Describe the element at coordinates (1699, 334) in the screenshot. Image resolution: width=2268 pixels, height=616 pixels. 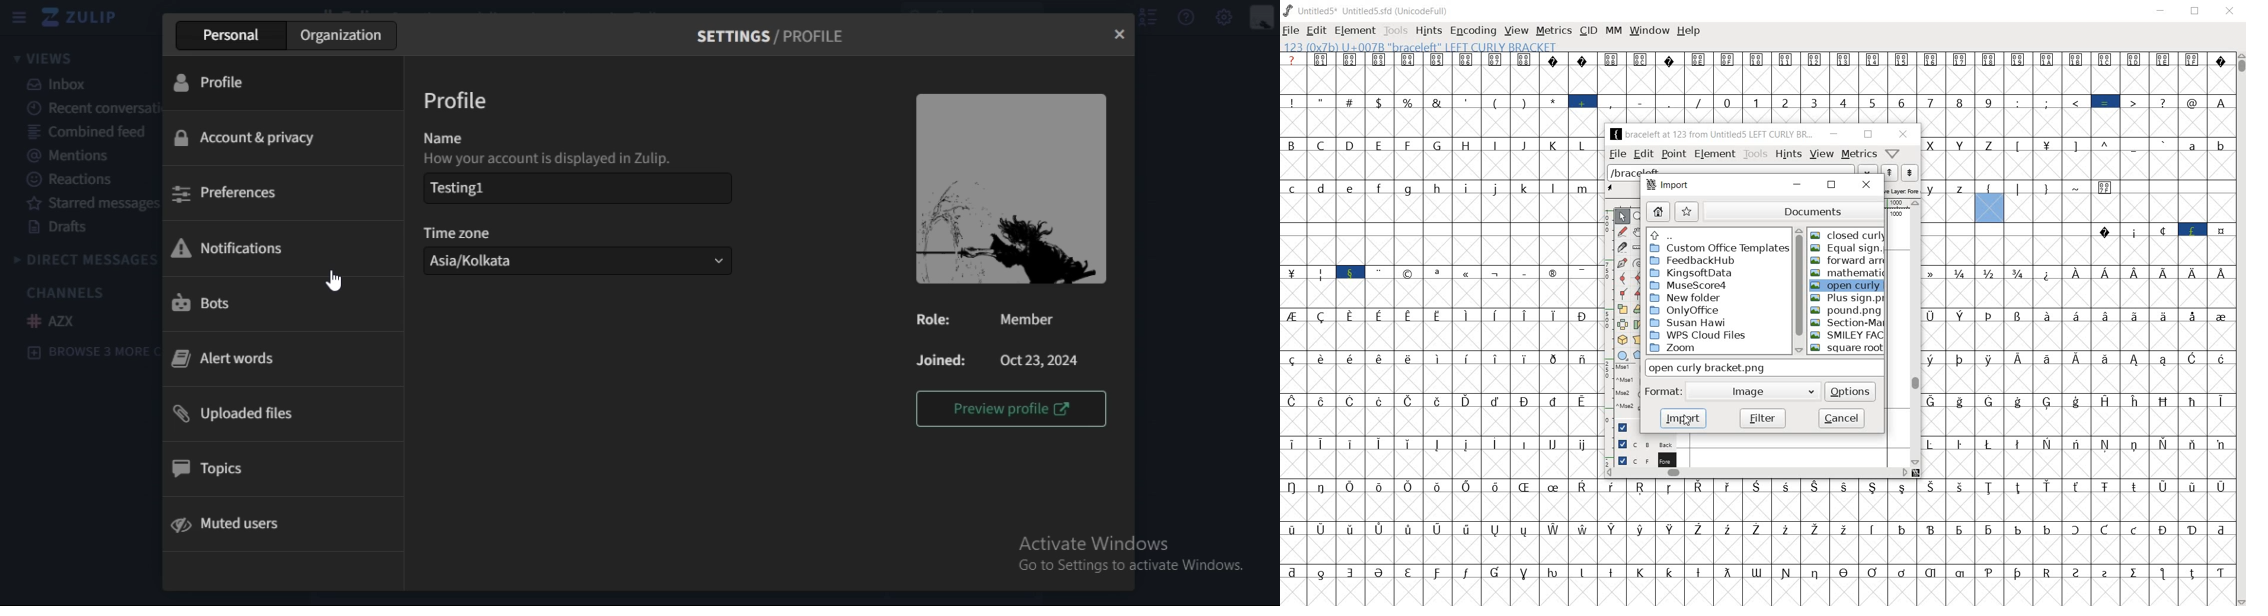
I see `WPS Cloud Files` at that location.